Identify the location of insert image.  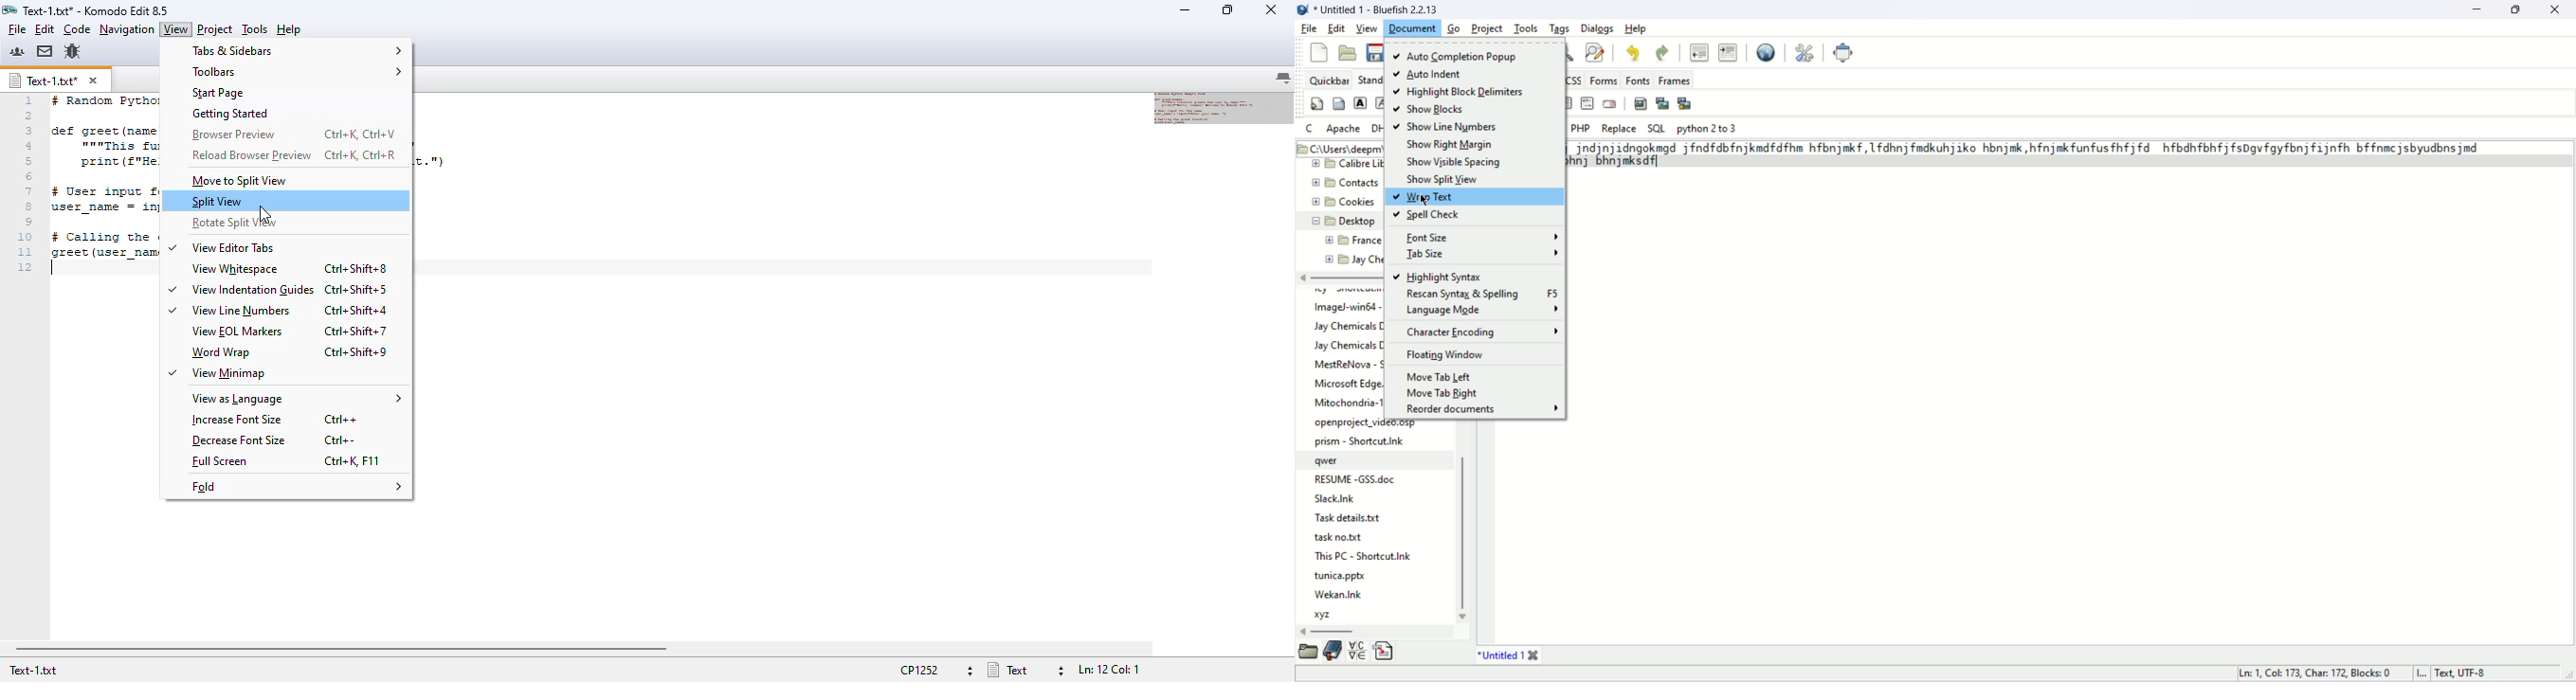
(1639, 103).